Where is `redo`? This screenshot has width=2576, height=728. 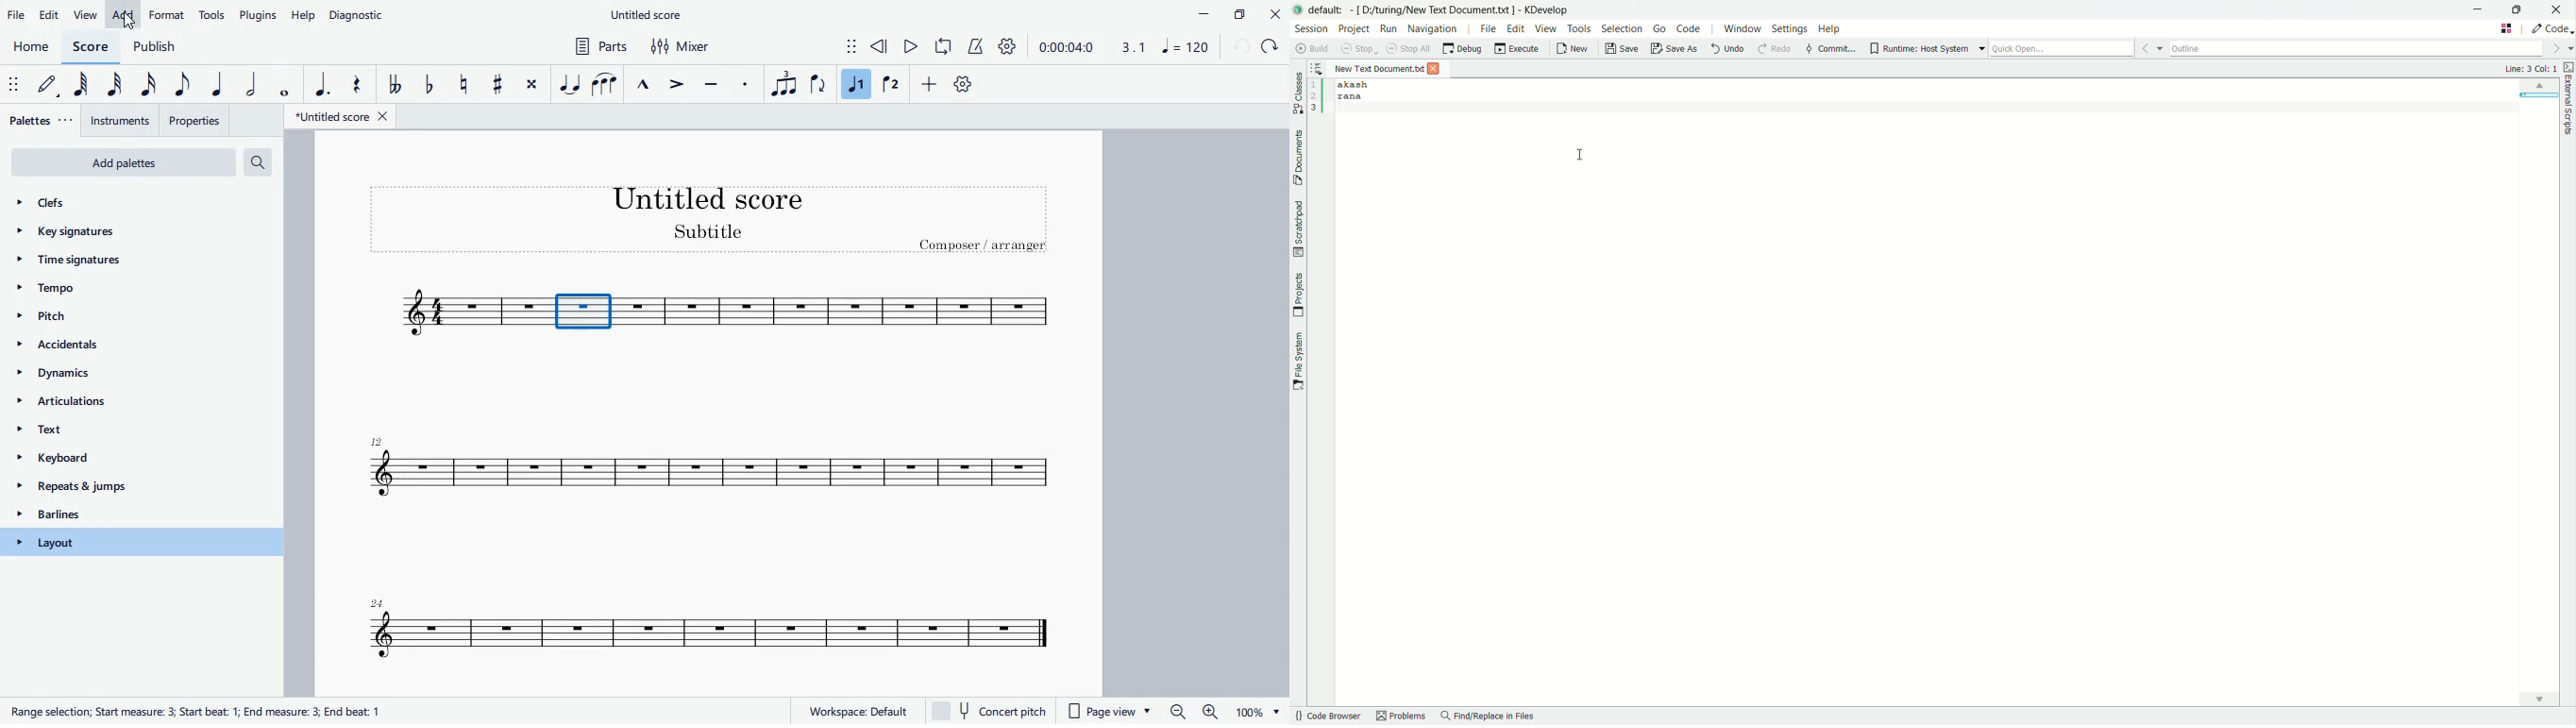 redo is located at coordinates (1778, 50).